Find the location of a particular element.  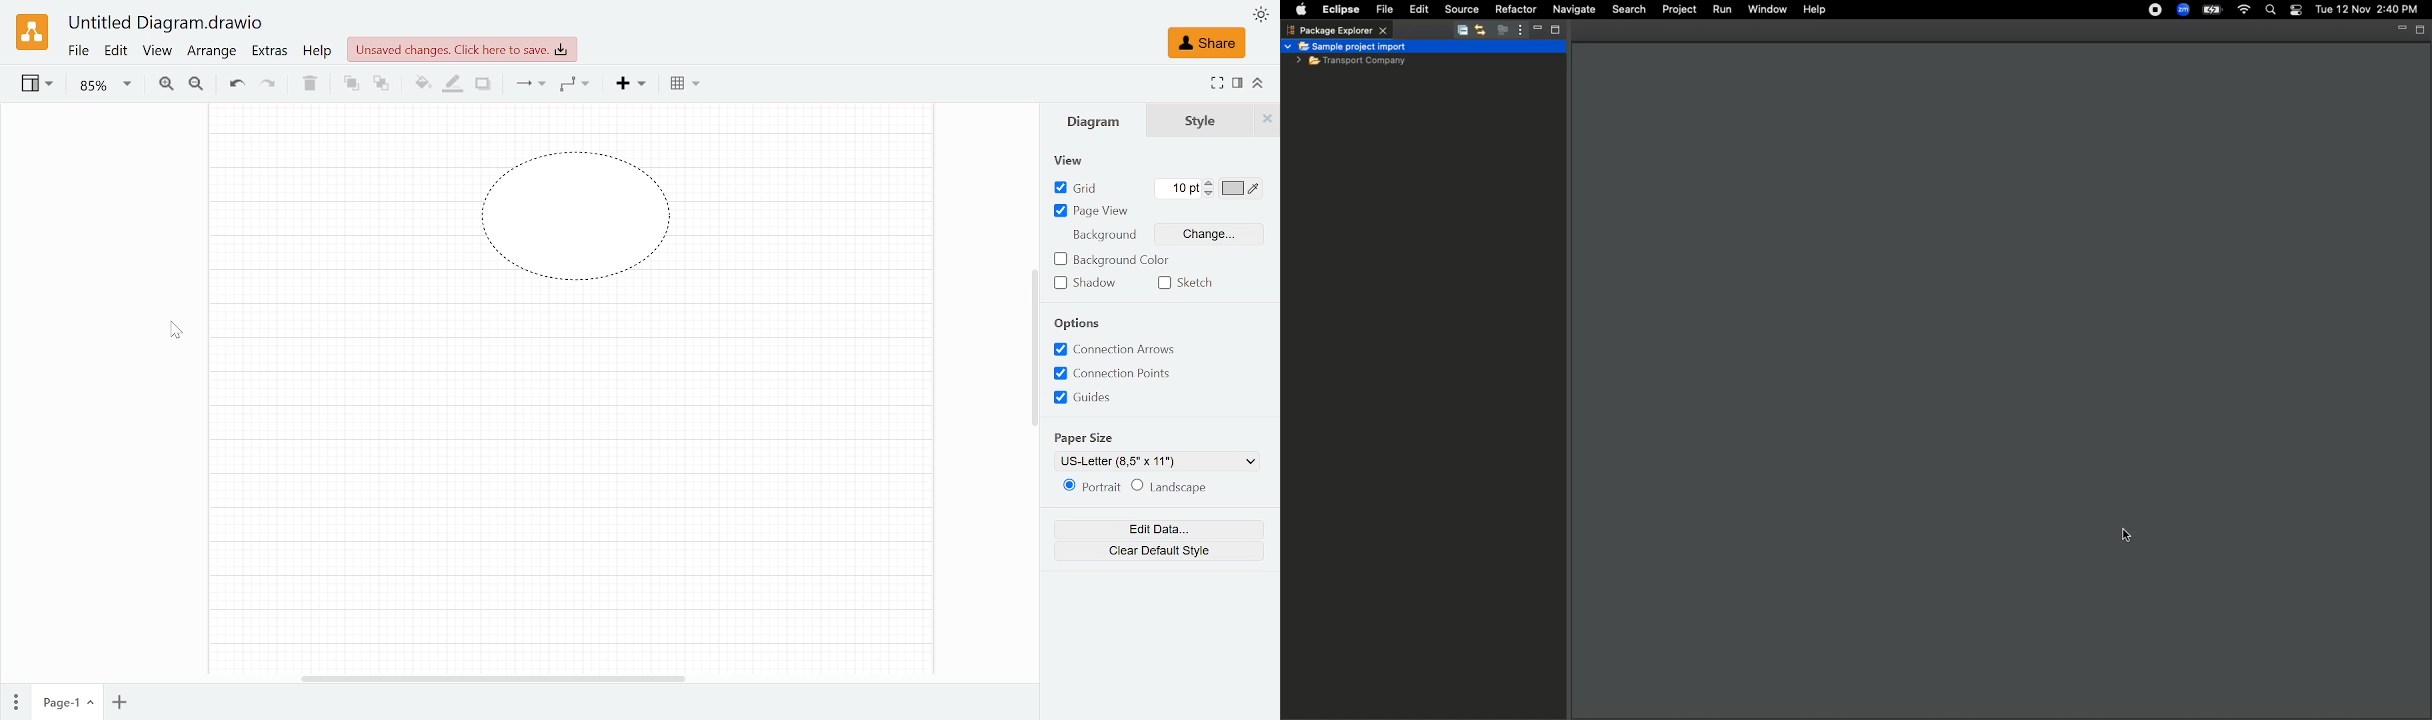

Table is located at coordinates (685, 86).